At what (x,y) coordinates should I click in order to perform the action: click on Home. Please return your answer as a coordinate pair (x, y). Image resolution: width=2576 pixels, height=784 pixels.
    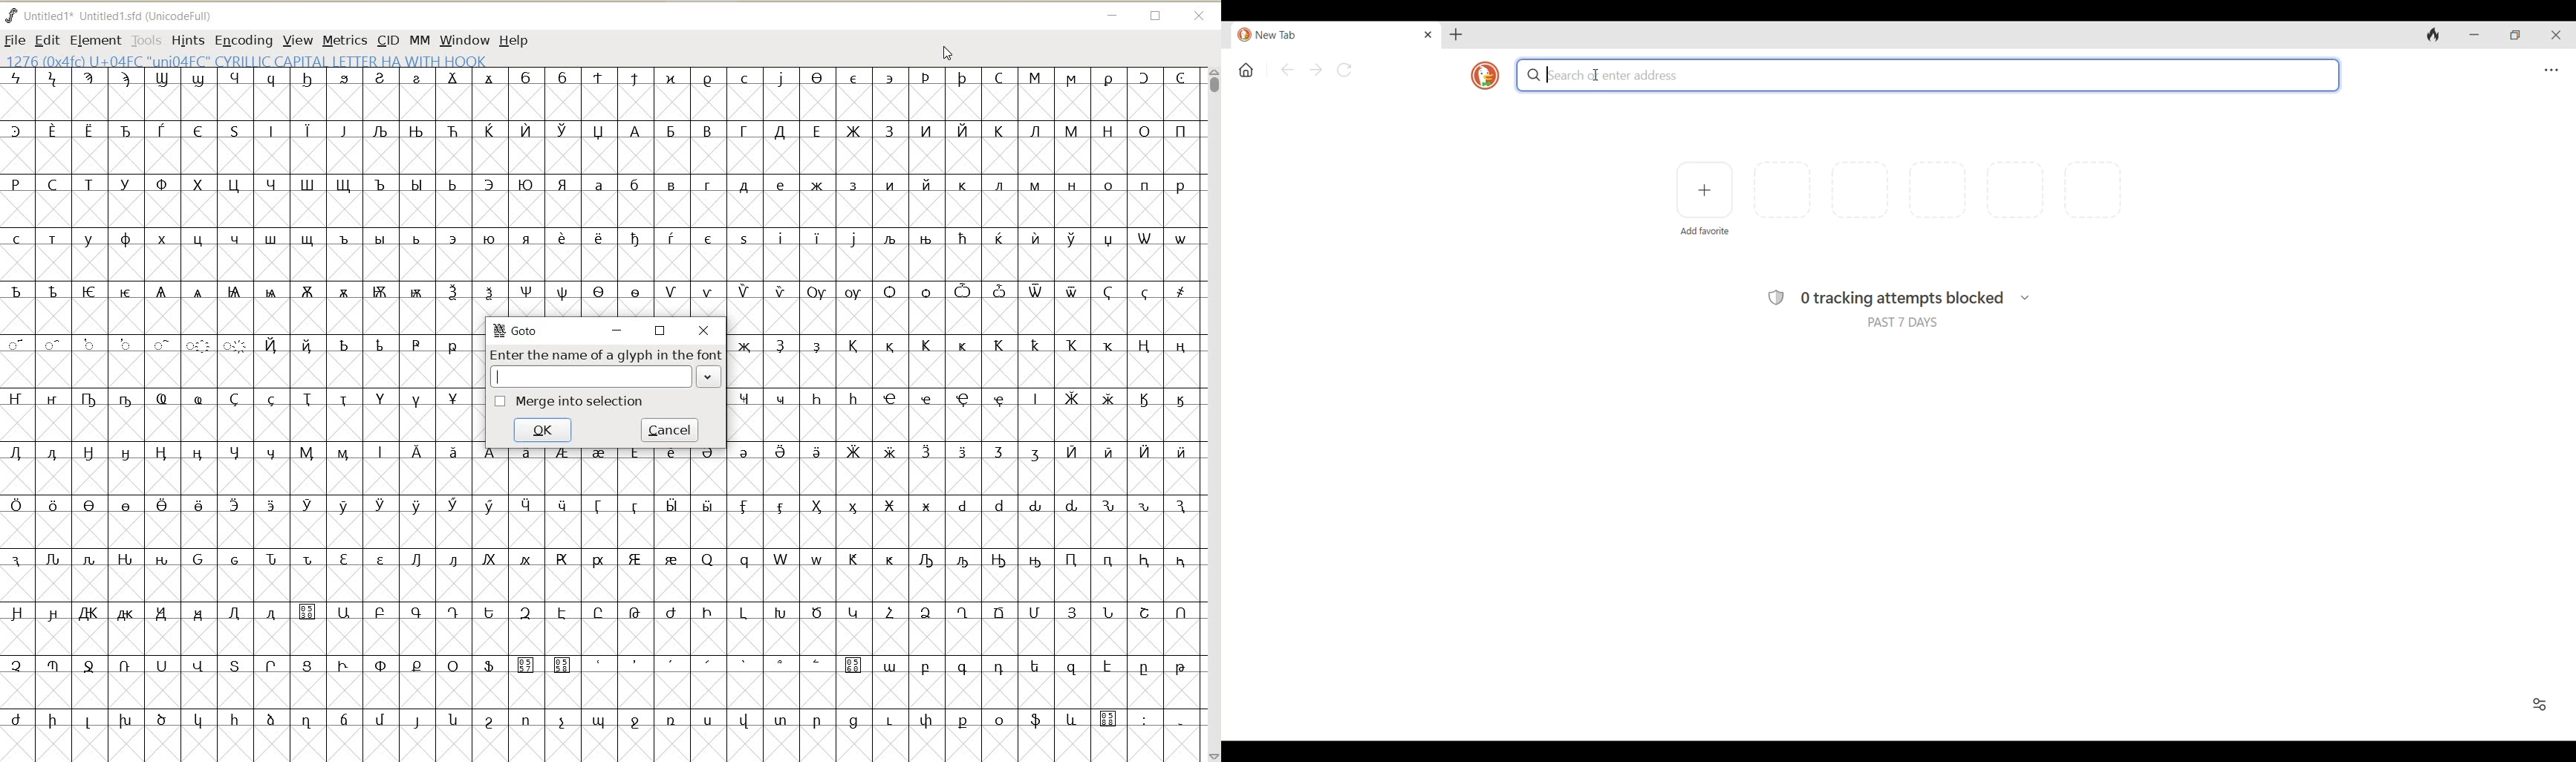
    Looking at the image, I should click on (1247, 70).